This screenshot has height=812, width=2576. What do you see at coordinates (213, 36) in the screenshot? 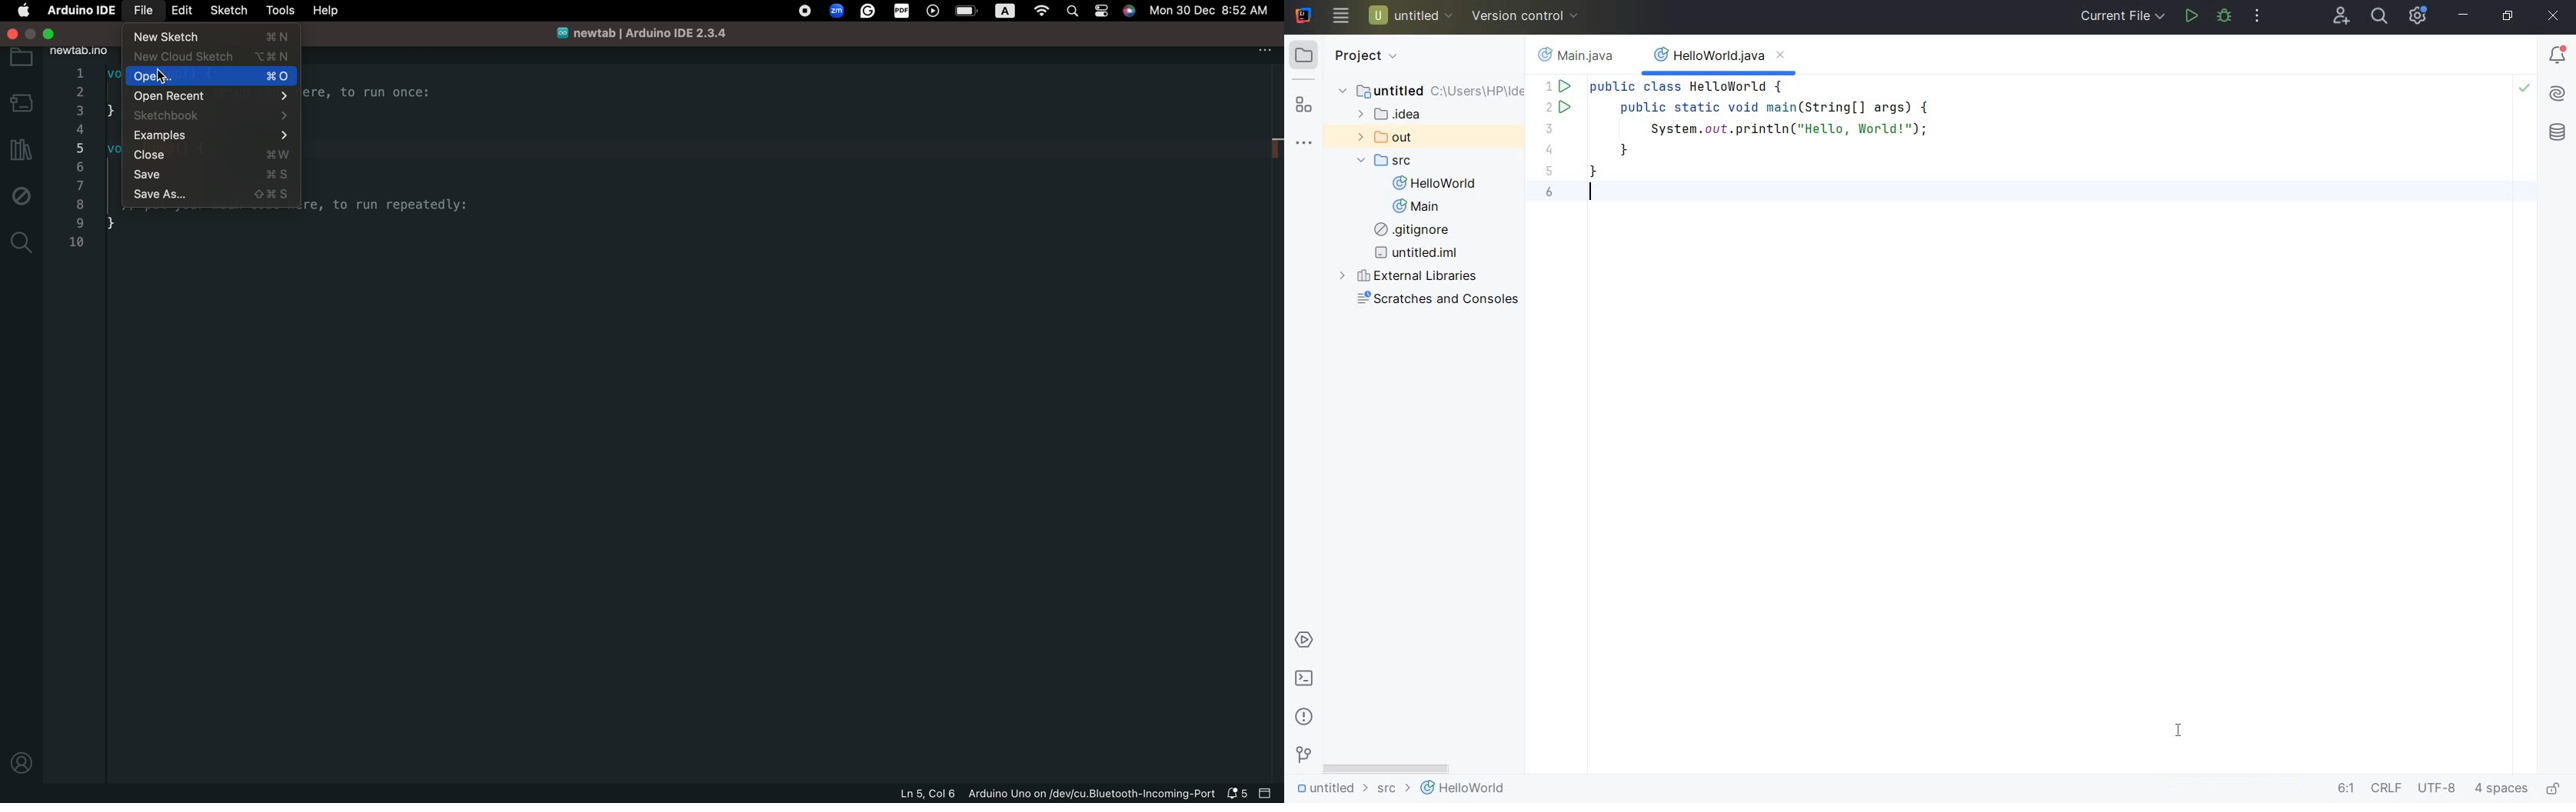
I see `new sketch` at bounding box center [213, 36].